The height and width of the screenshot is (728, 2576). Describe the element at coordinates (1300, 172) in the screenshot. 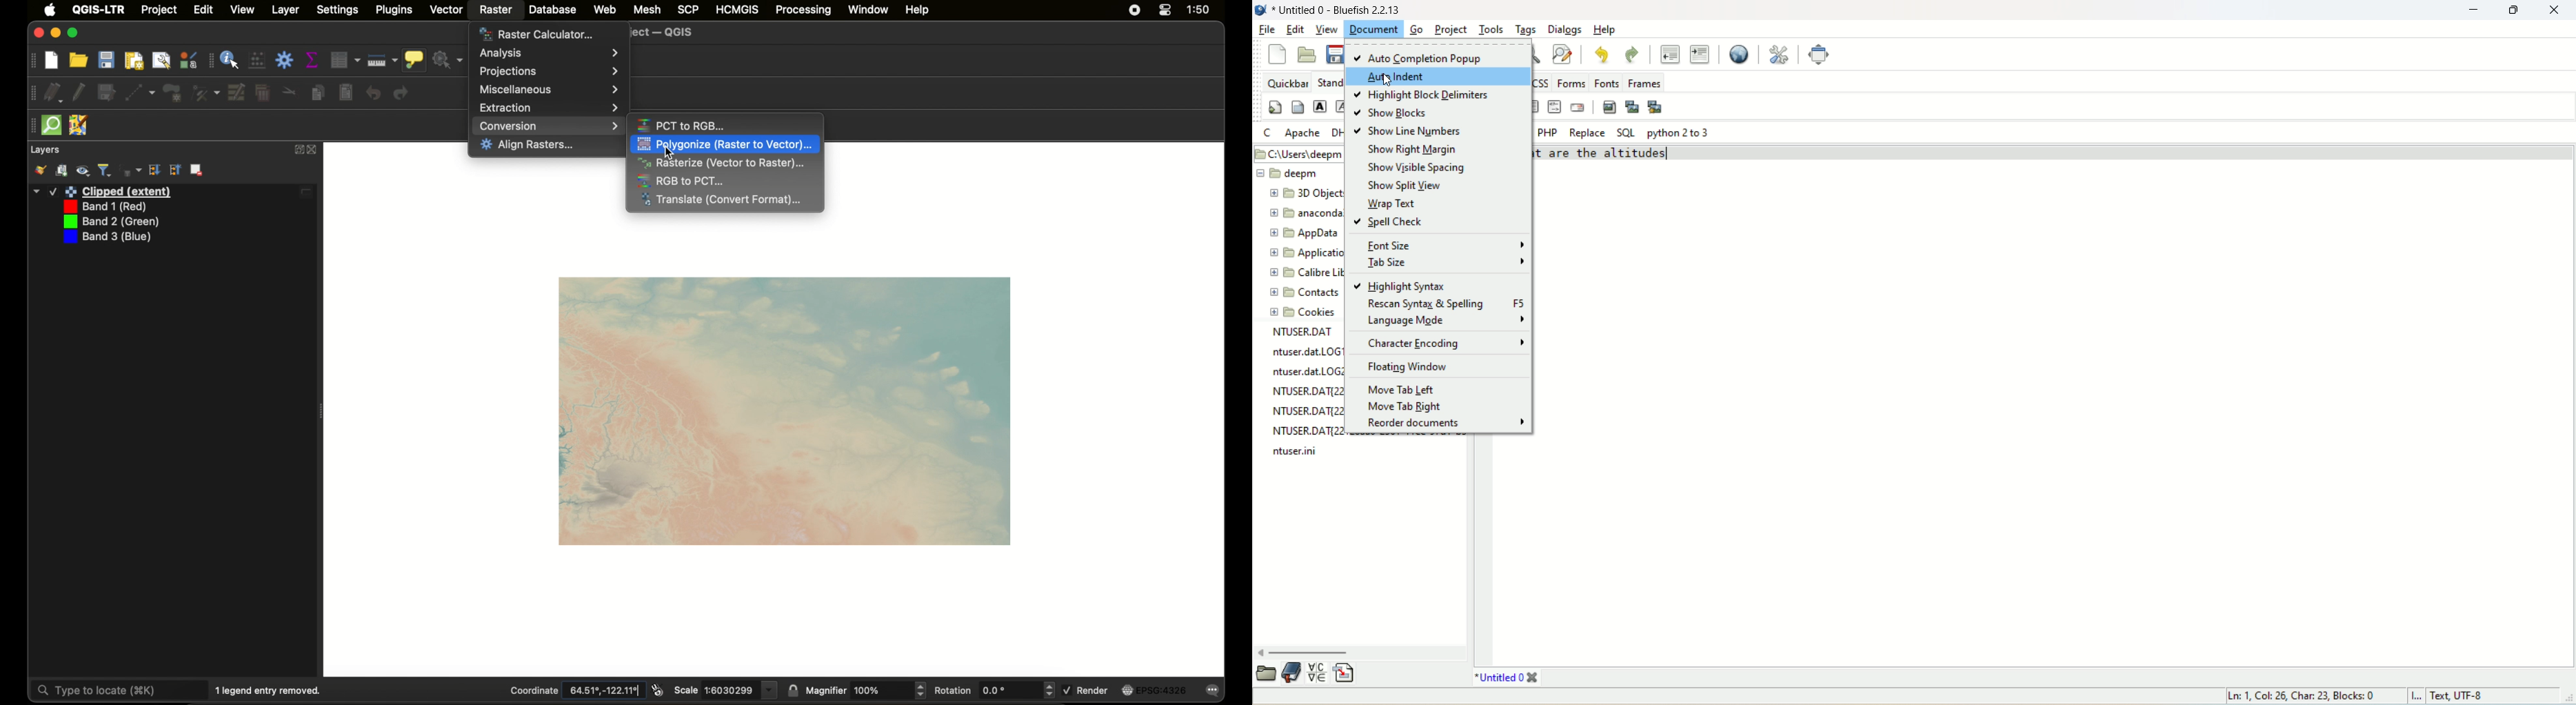

I see `deepm` at that location.